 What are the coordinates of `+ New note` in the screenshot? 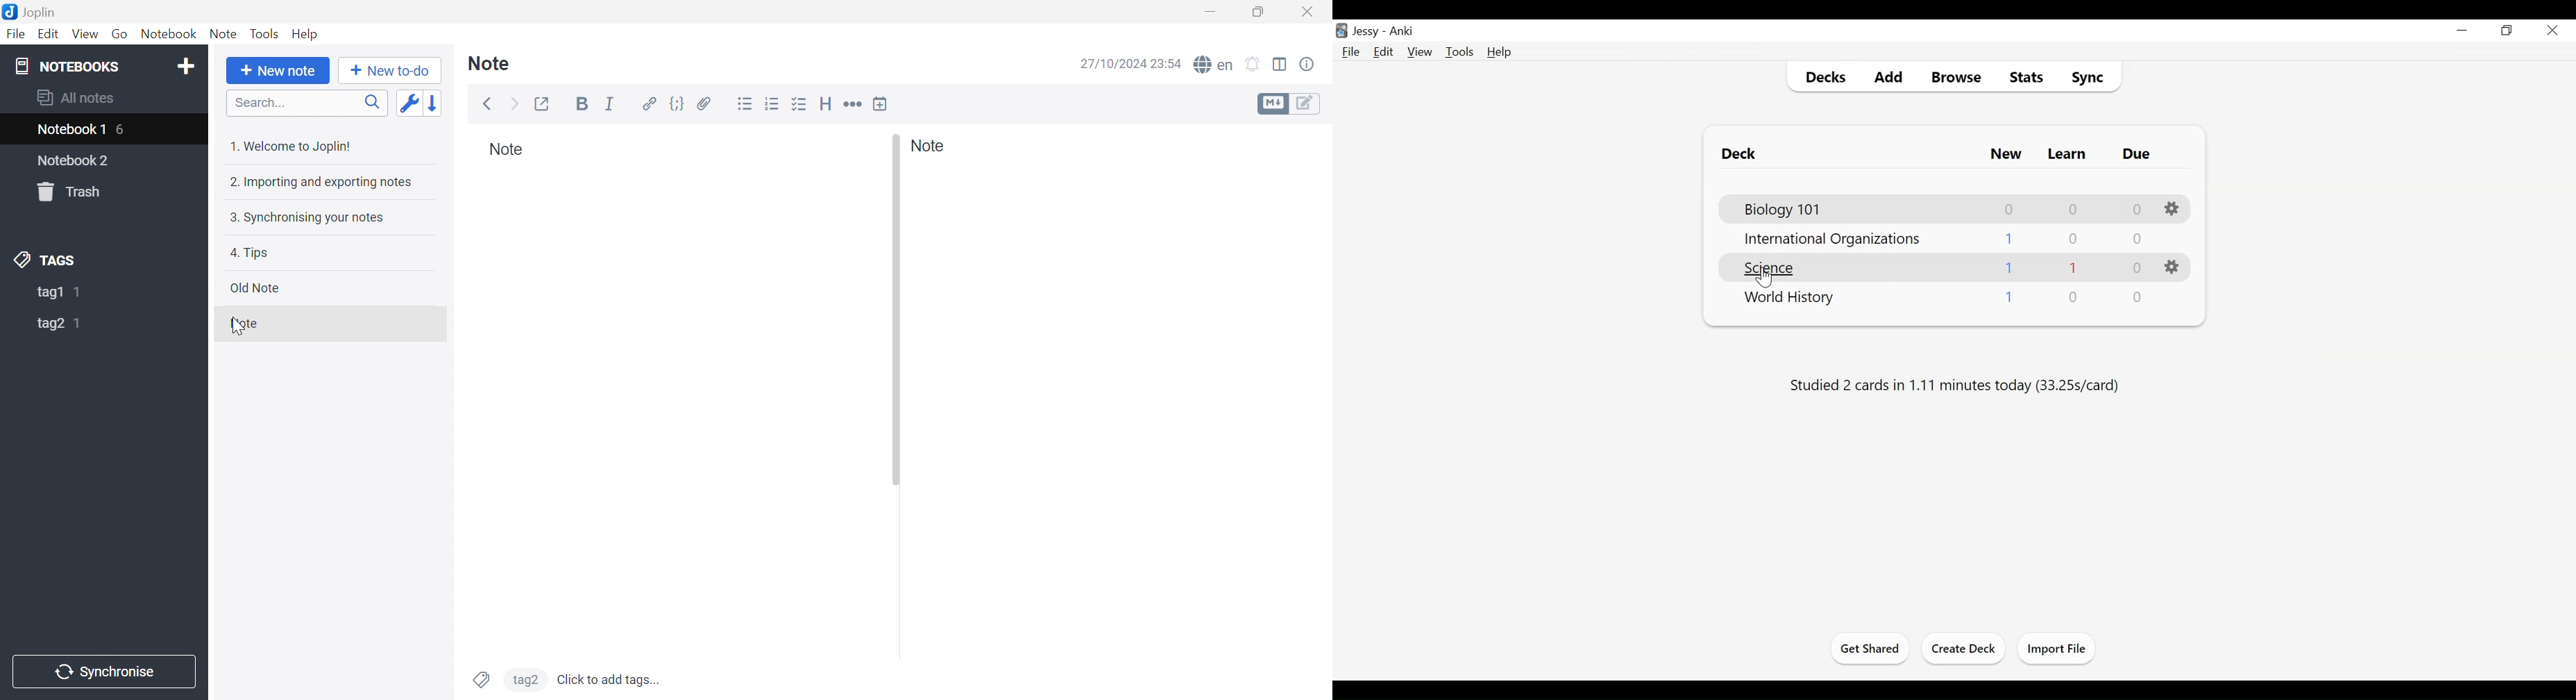 It's located at (278, 72).